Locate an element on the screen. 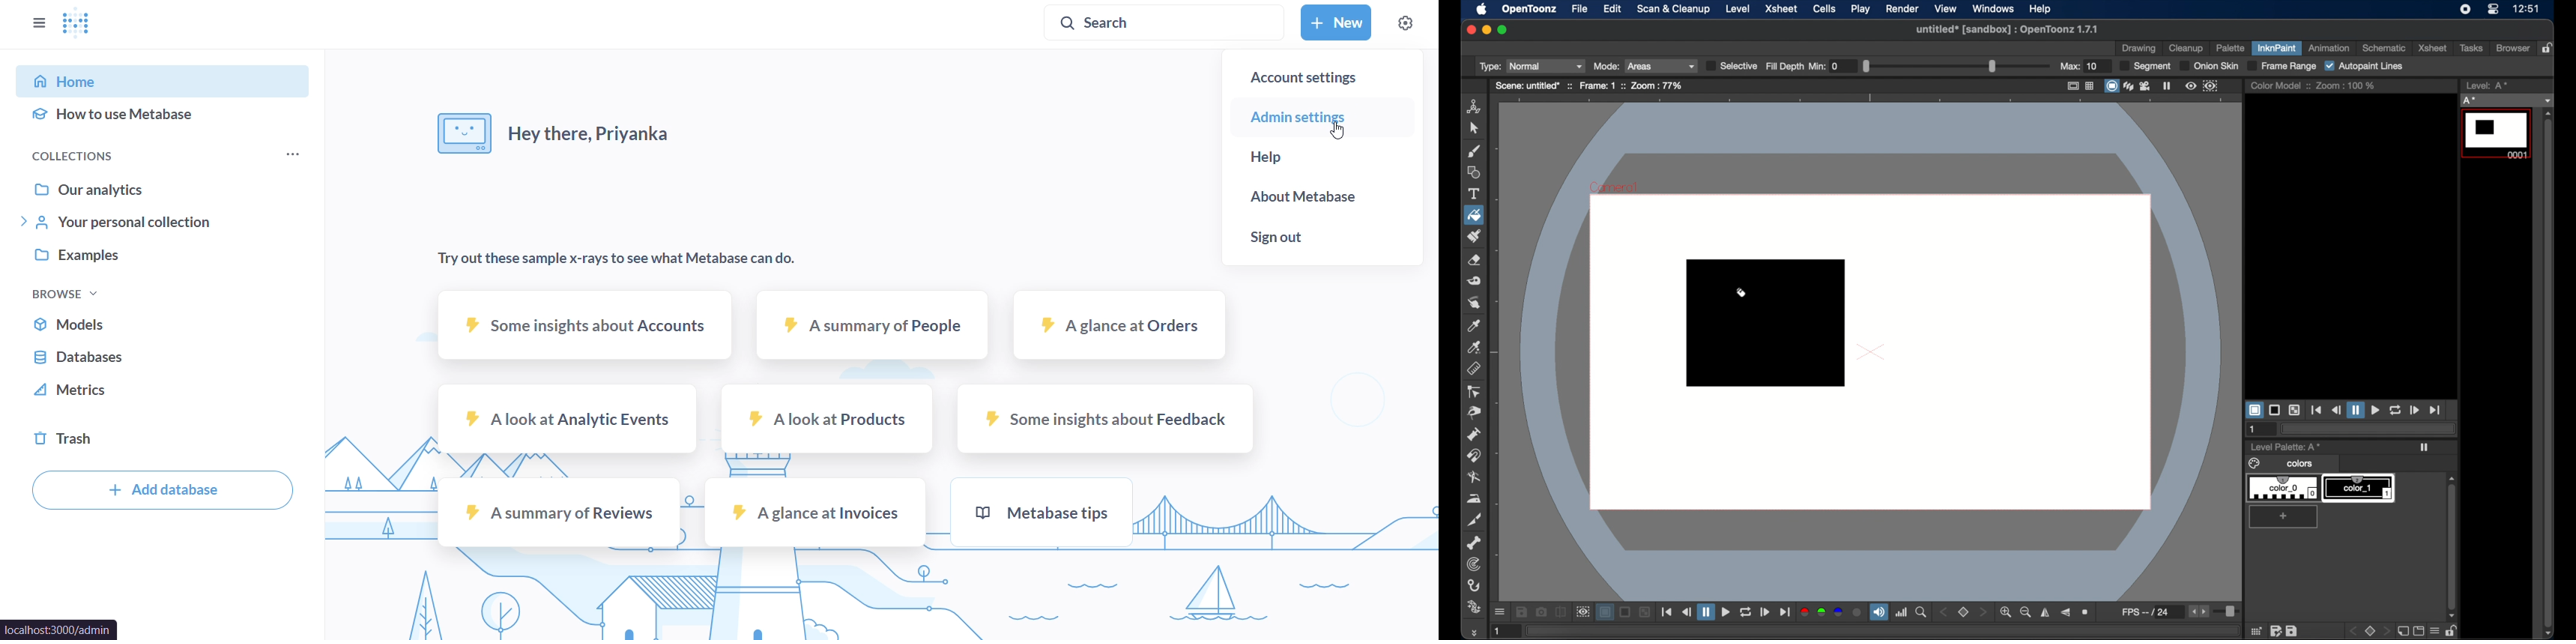 The height and width of the screenshot is (644, 2576). skeleton tool is located at coordinates (1474, 543).